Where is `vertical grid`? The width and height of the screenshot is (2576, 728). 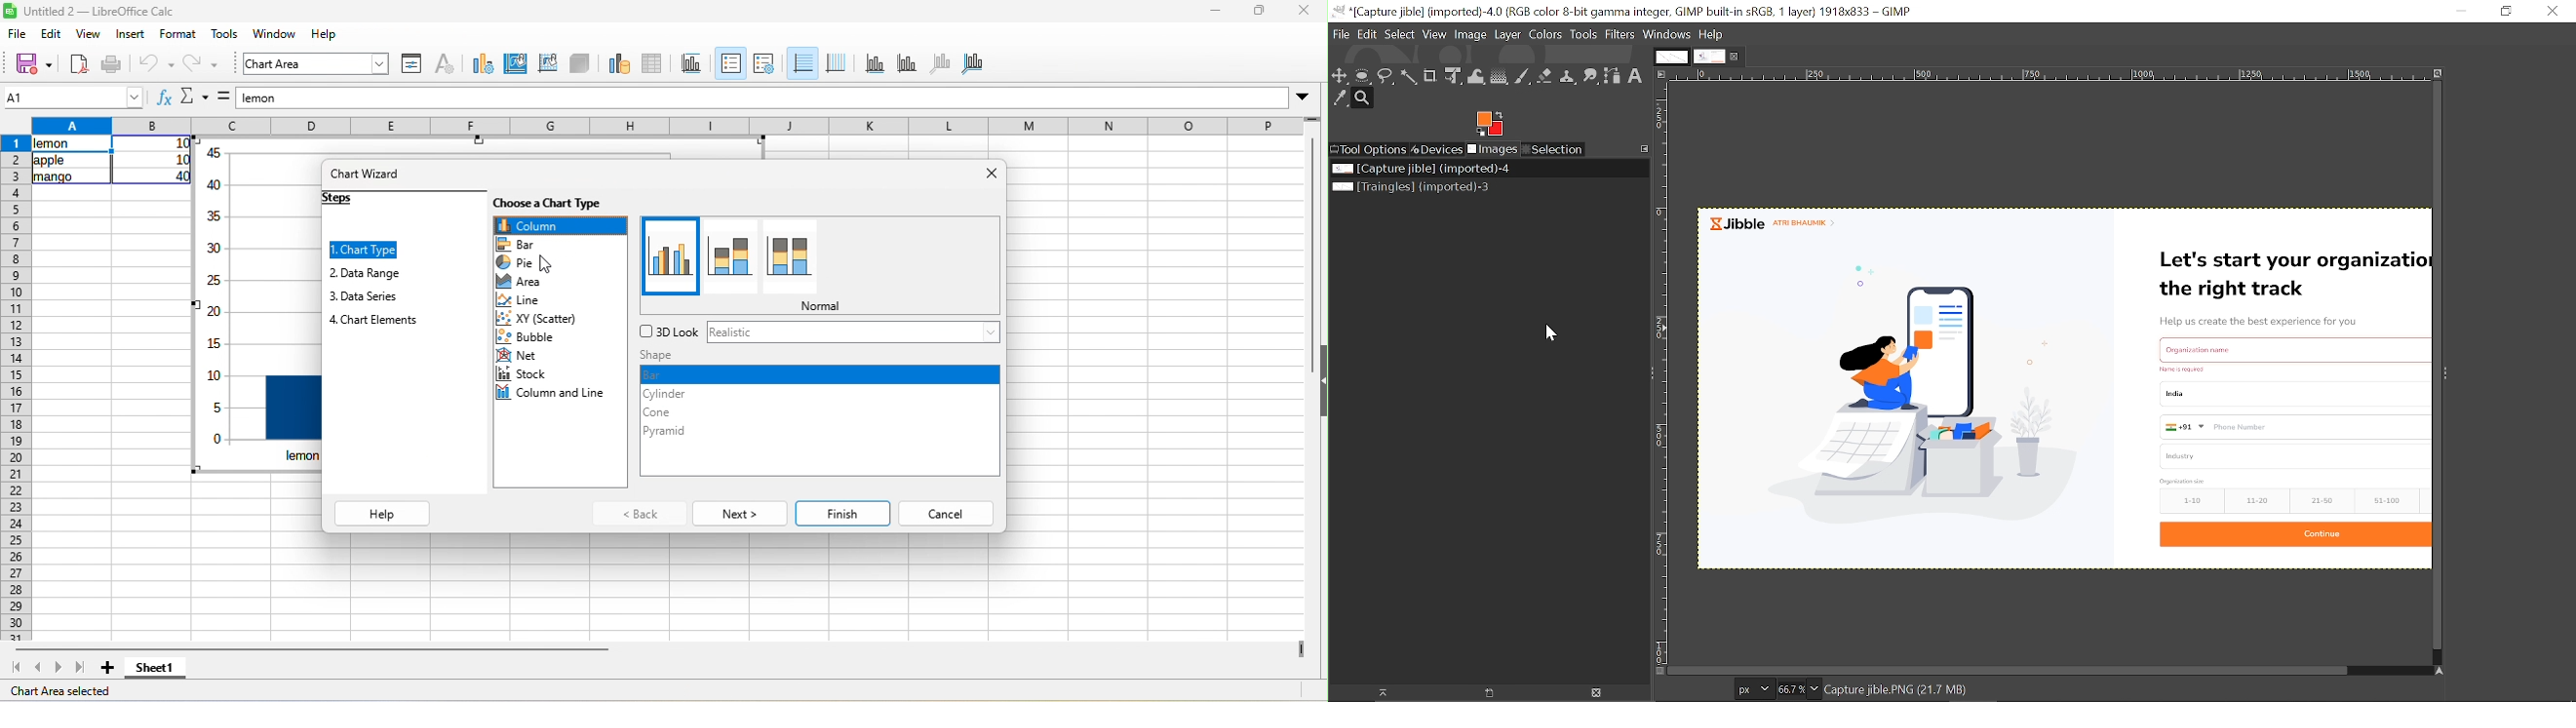 vertical grid is located at coordinates (840, 65).